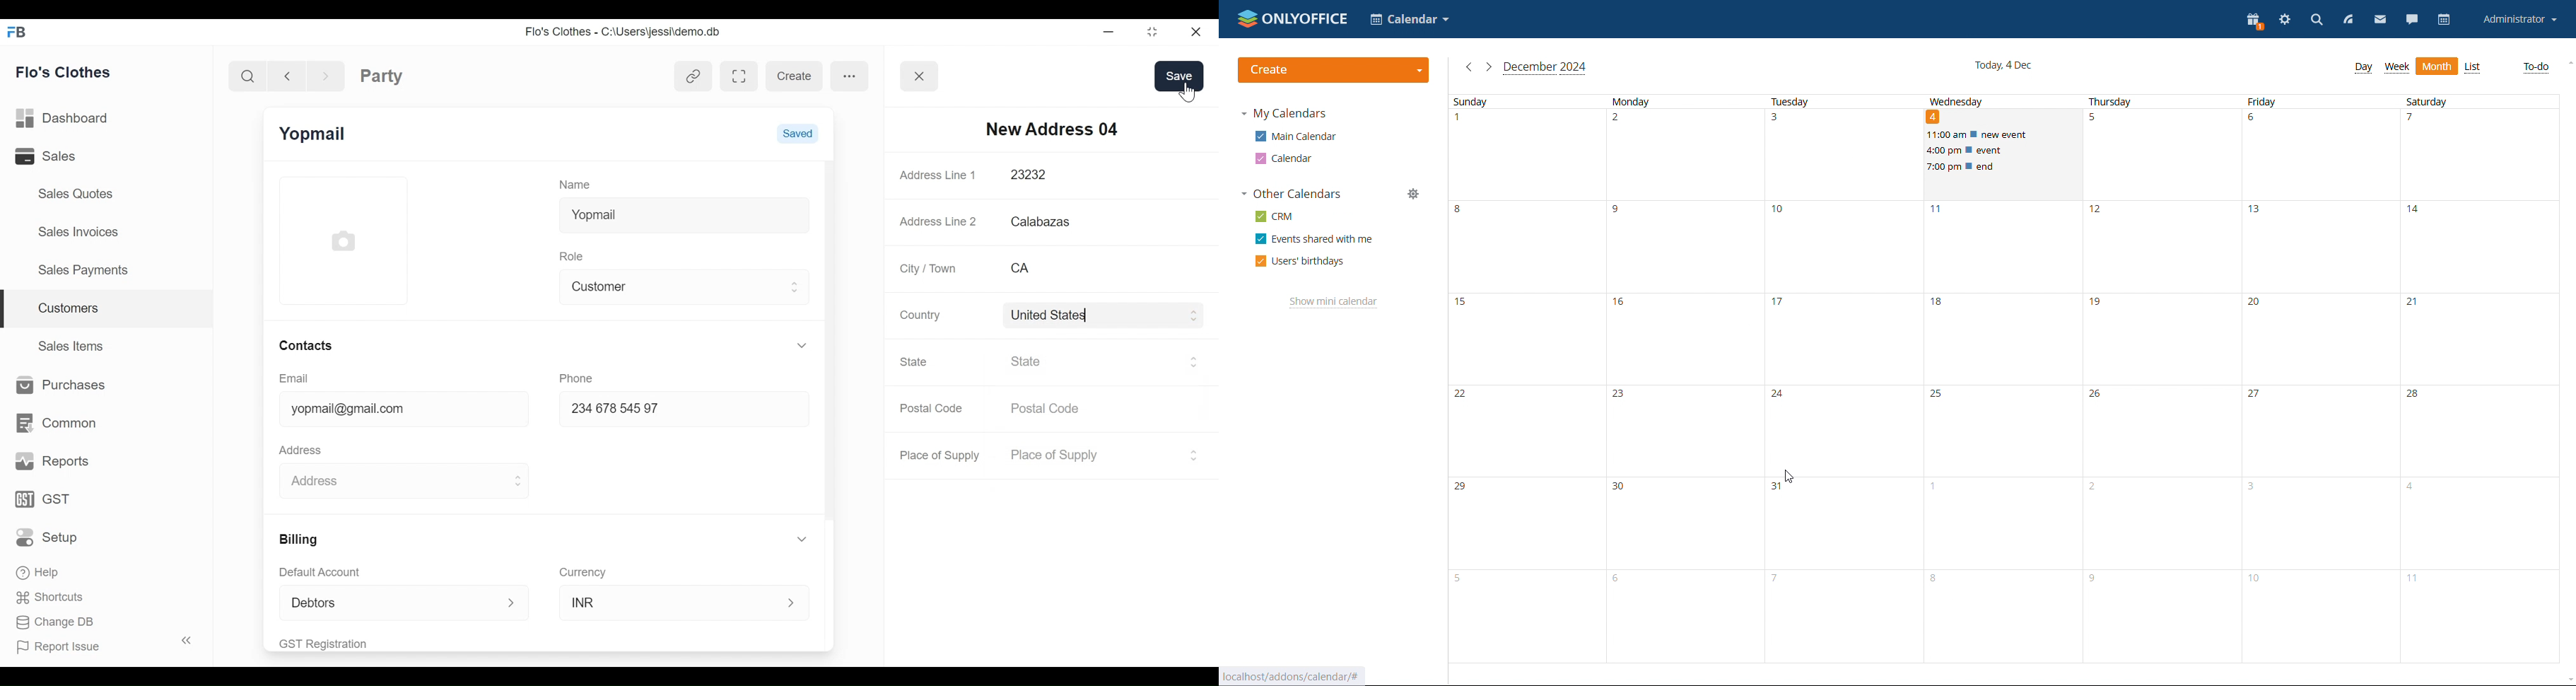  What do you see at coordinates (66, 119) in the screenshot?
I see `Dashboard` at bounding box center [66, 119].